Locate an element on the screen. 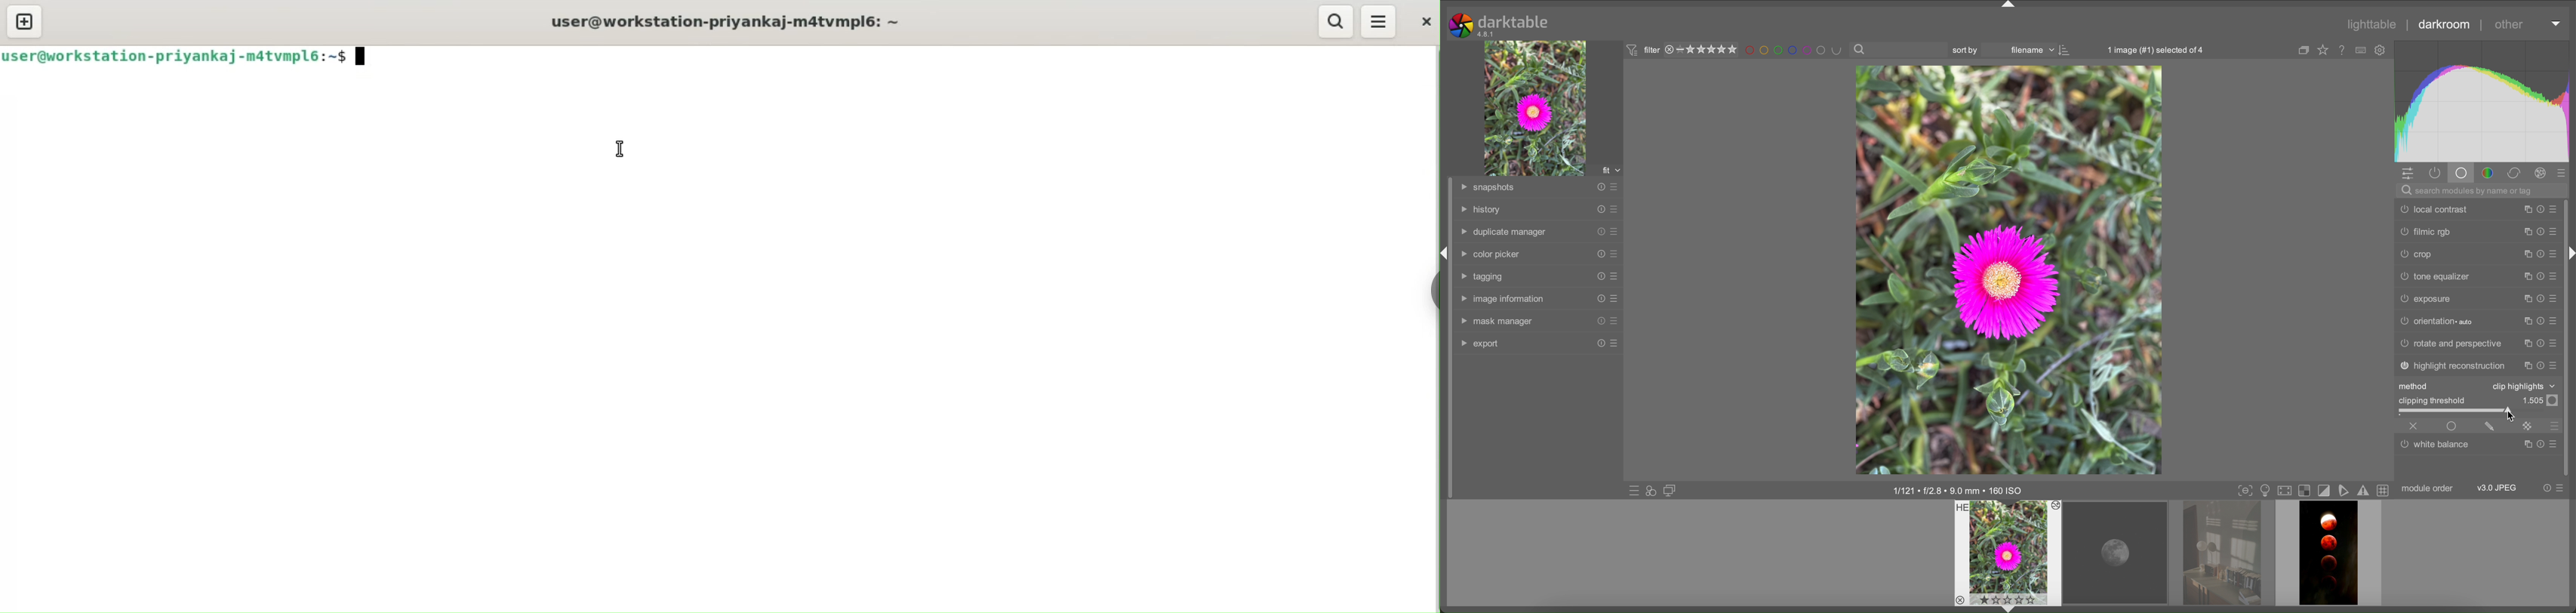  gamut checking is located at coordinates (2365, 492).